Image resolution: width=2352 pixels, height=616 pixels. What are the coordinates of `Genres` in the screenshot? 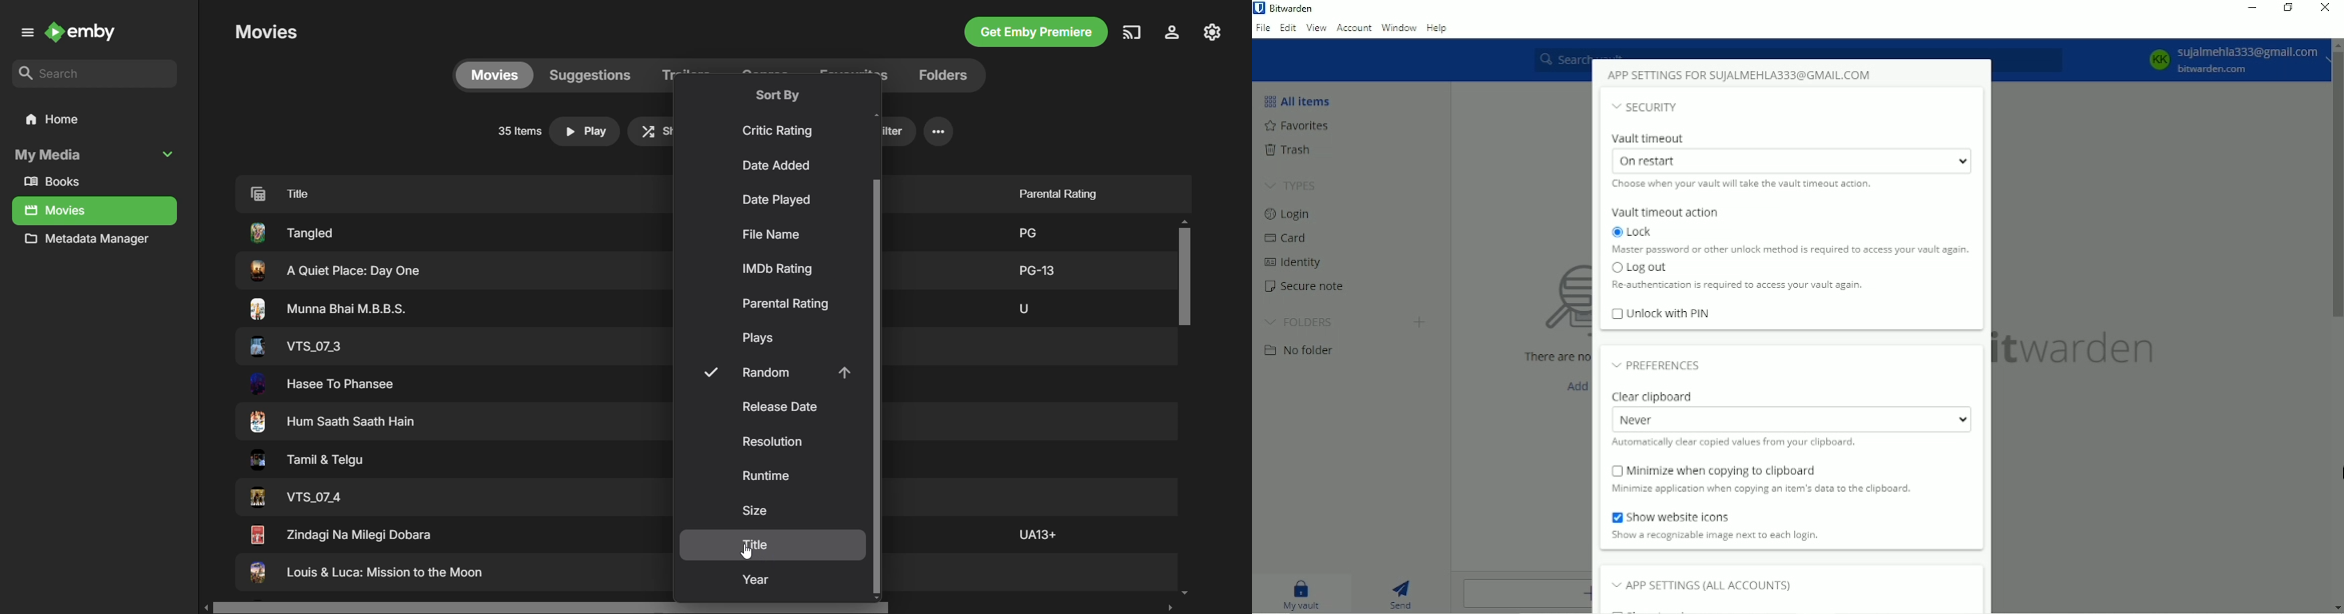 It's located at (768, 74).